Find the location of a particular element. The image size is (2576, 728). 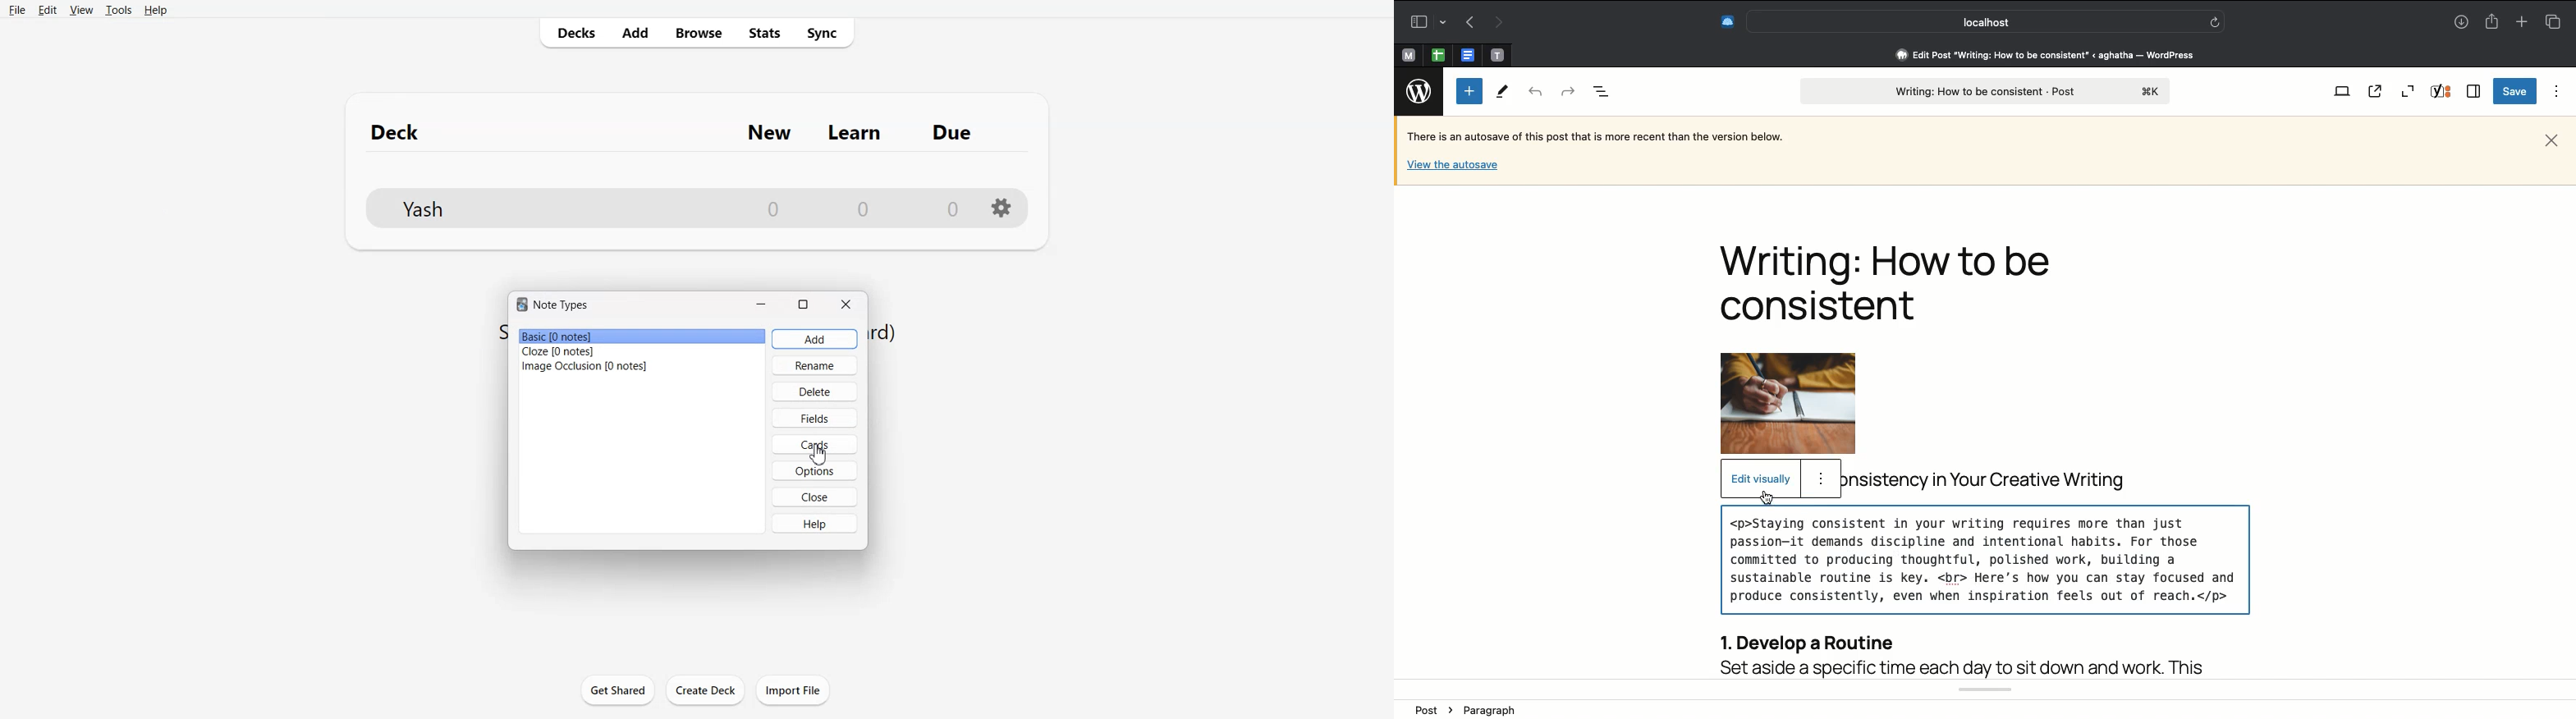

Close is located at coordinates (814, 497).